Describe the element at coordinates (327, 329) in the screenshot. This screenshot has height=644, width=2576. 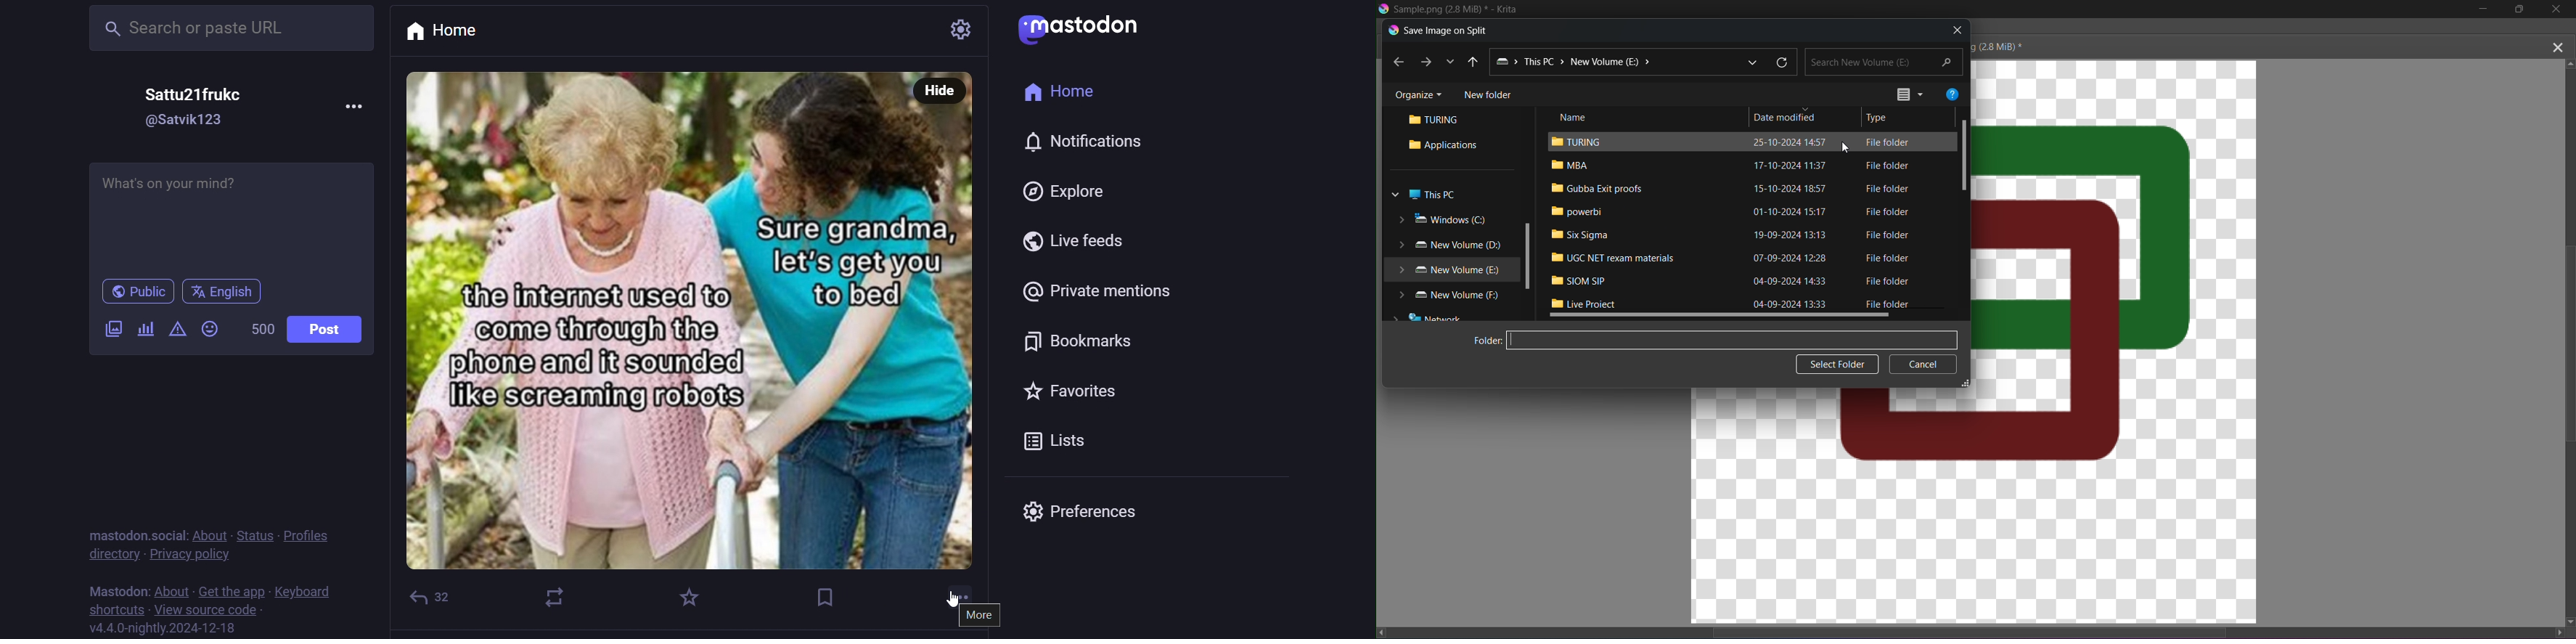
I see `post` at that location.